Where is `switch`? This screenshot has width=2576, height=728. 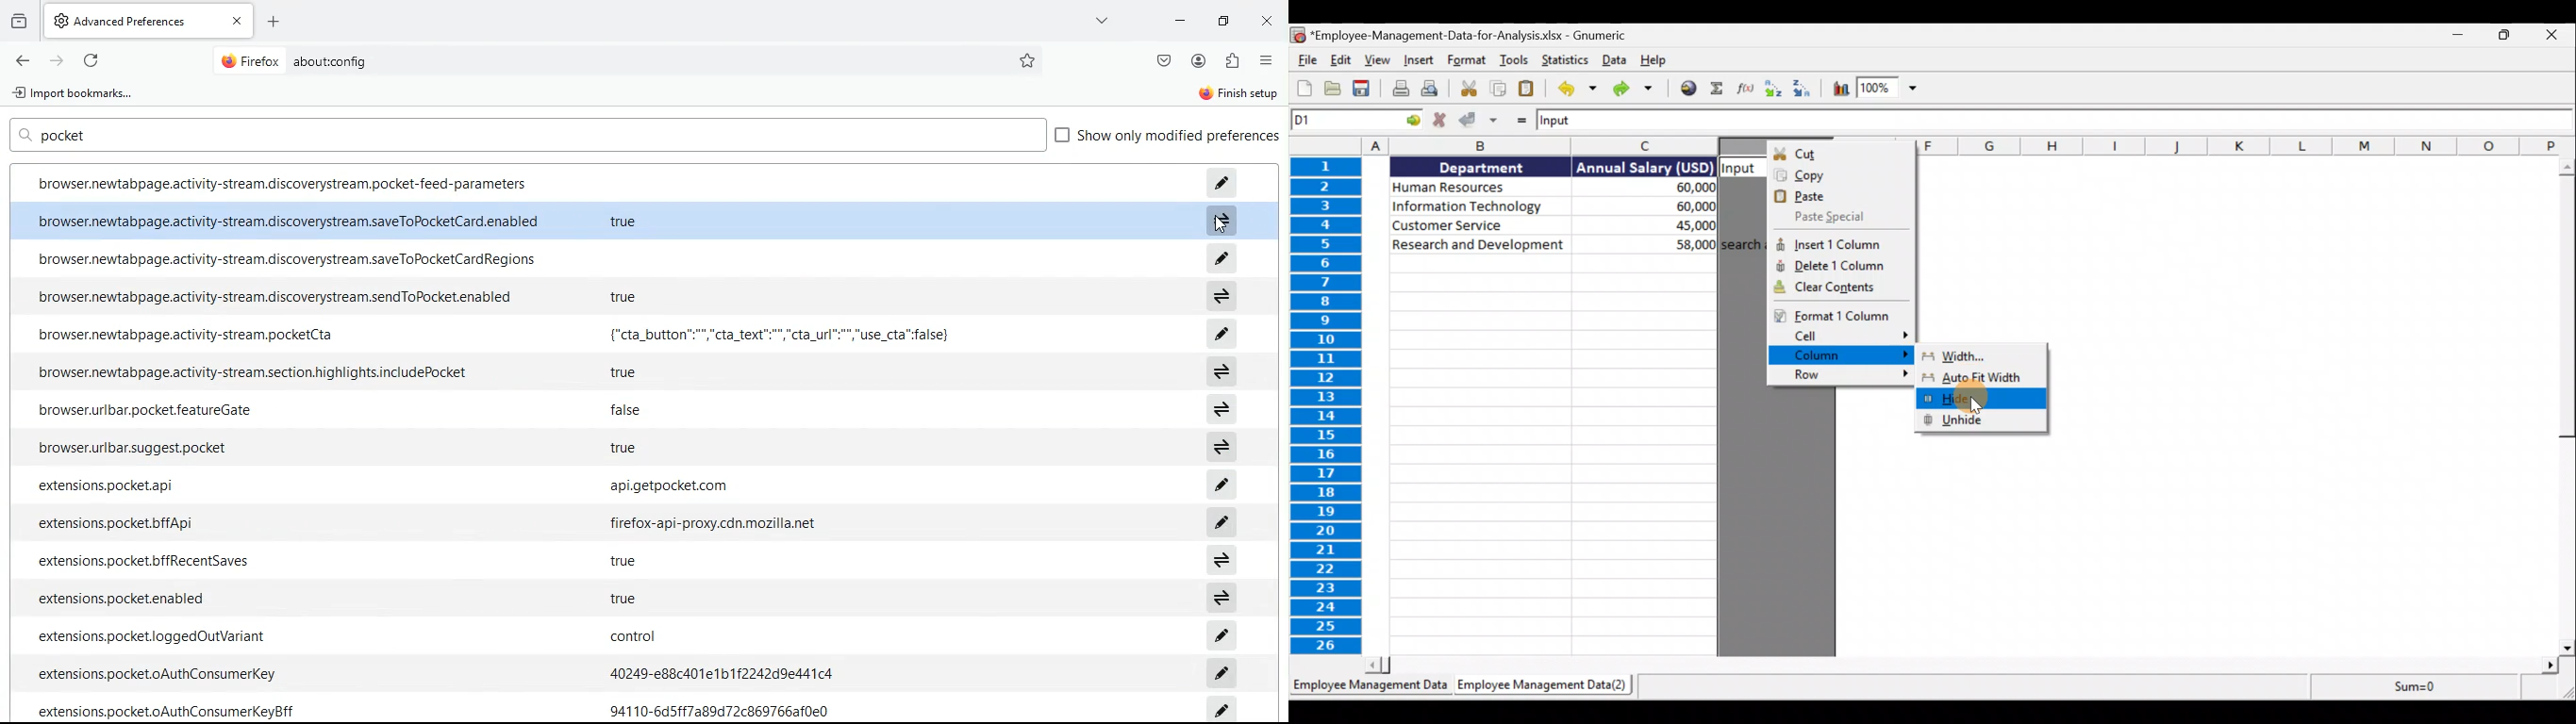
switch is located at coordinates (1218, 222).